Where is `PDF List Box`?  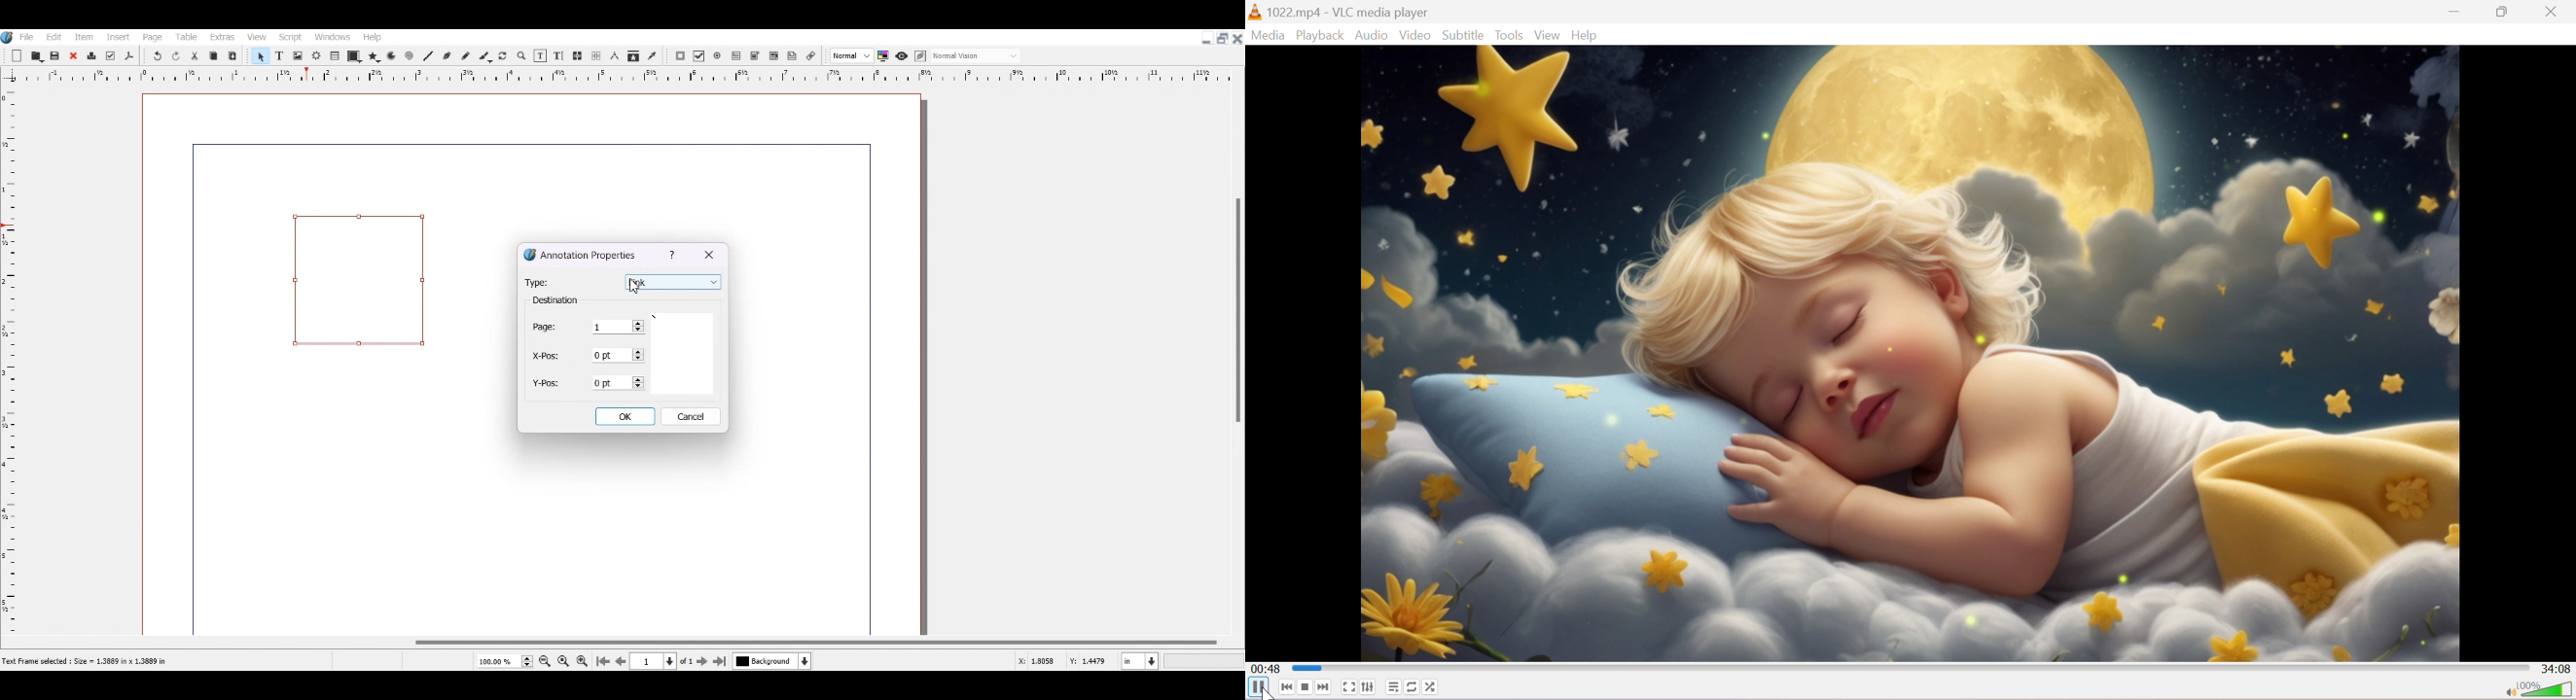
PDF List Box is located at coordinates (773, 56).